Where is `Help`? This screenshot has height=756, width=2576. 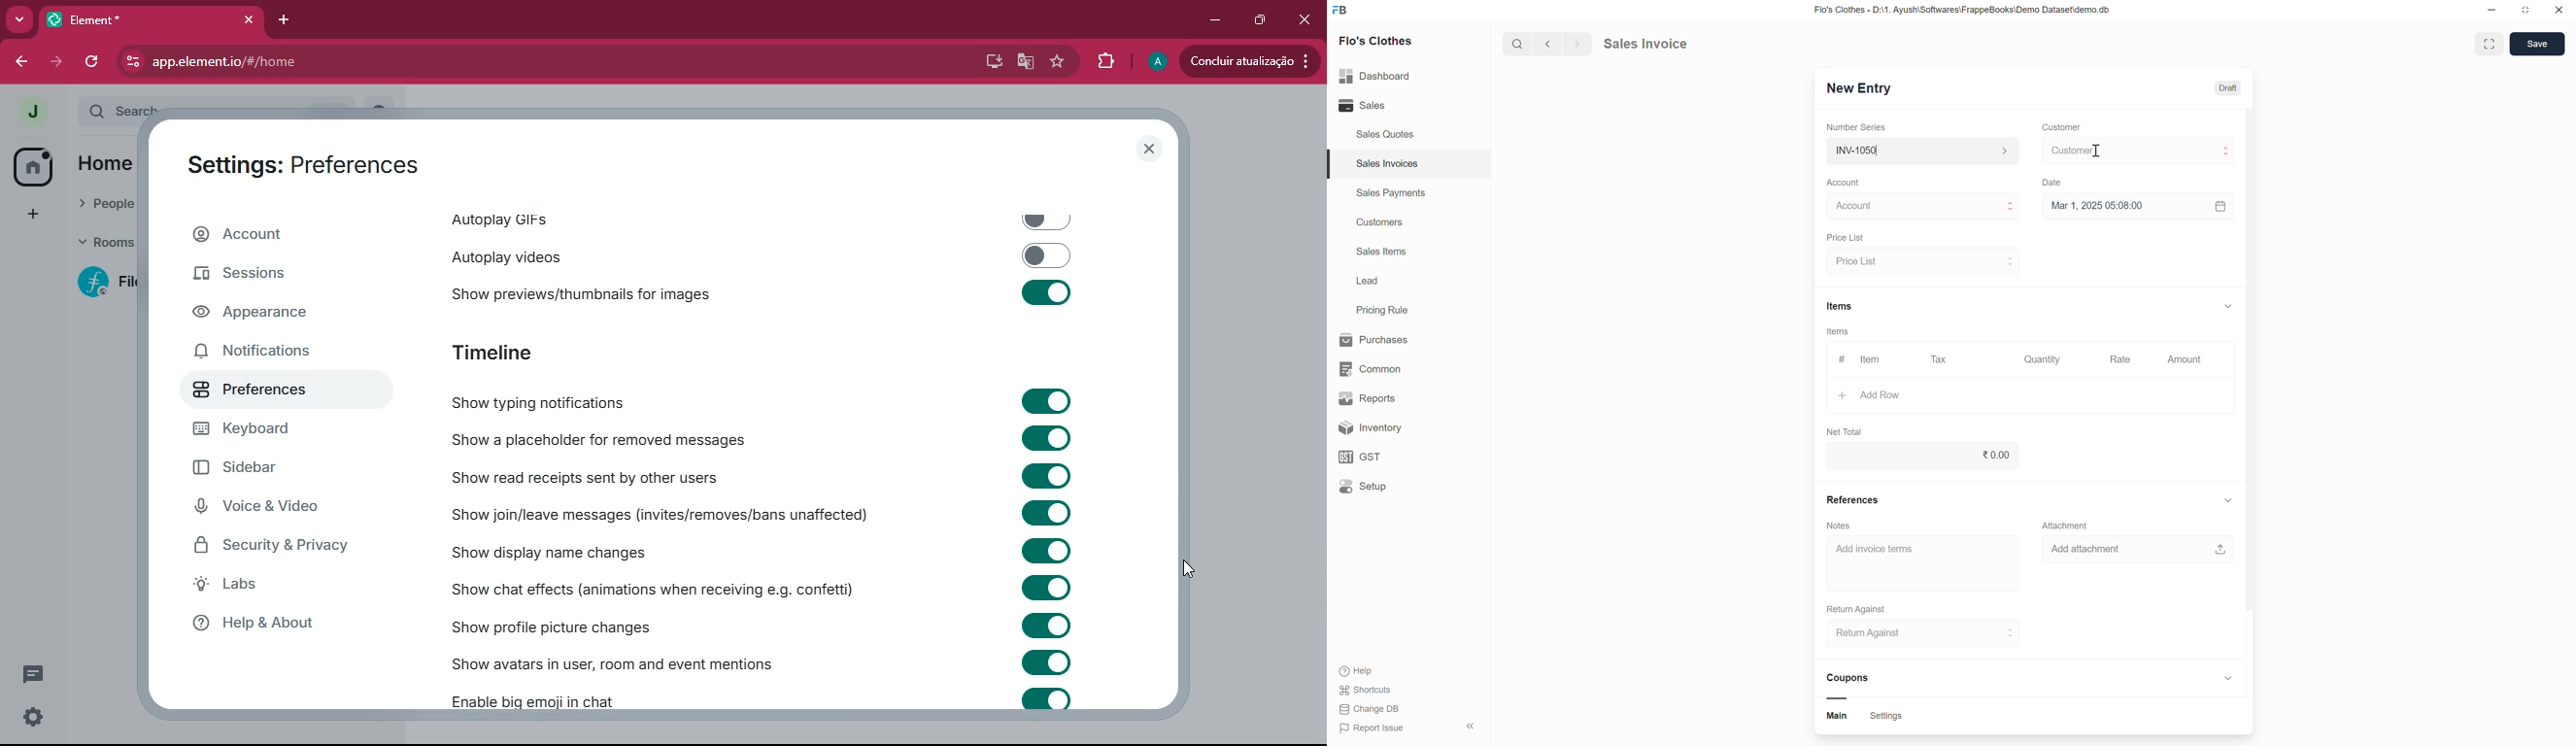 Help is located at coordinates (1380, 671).